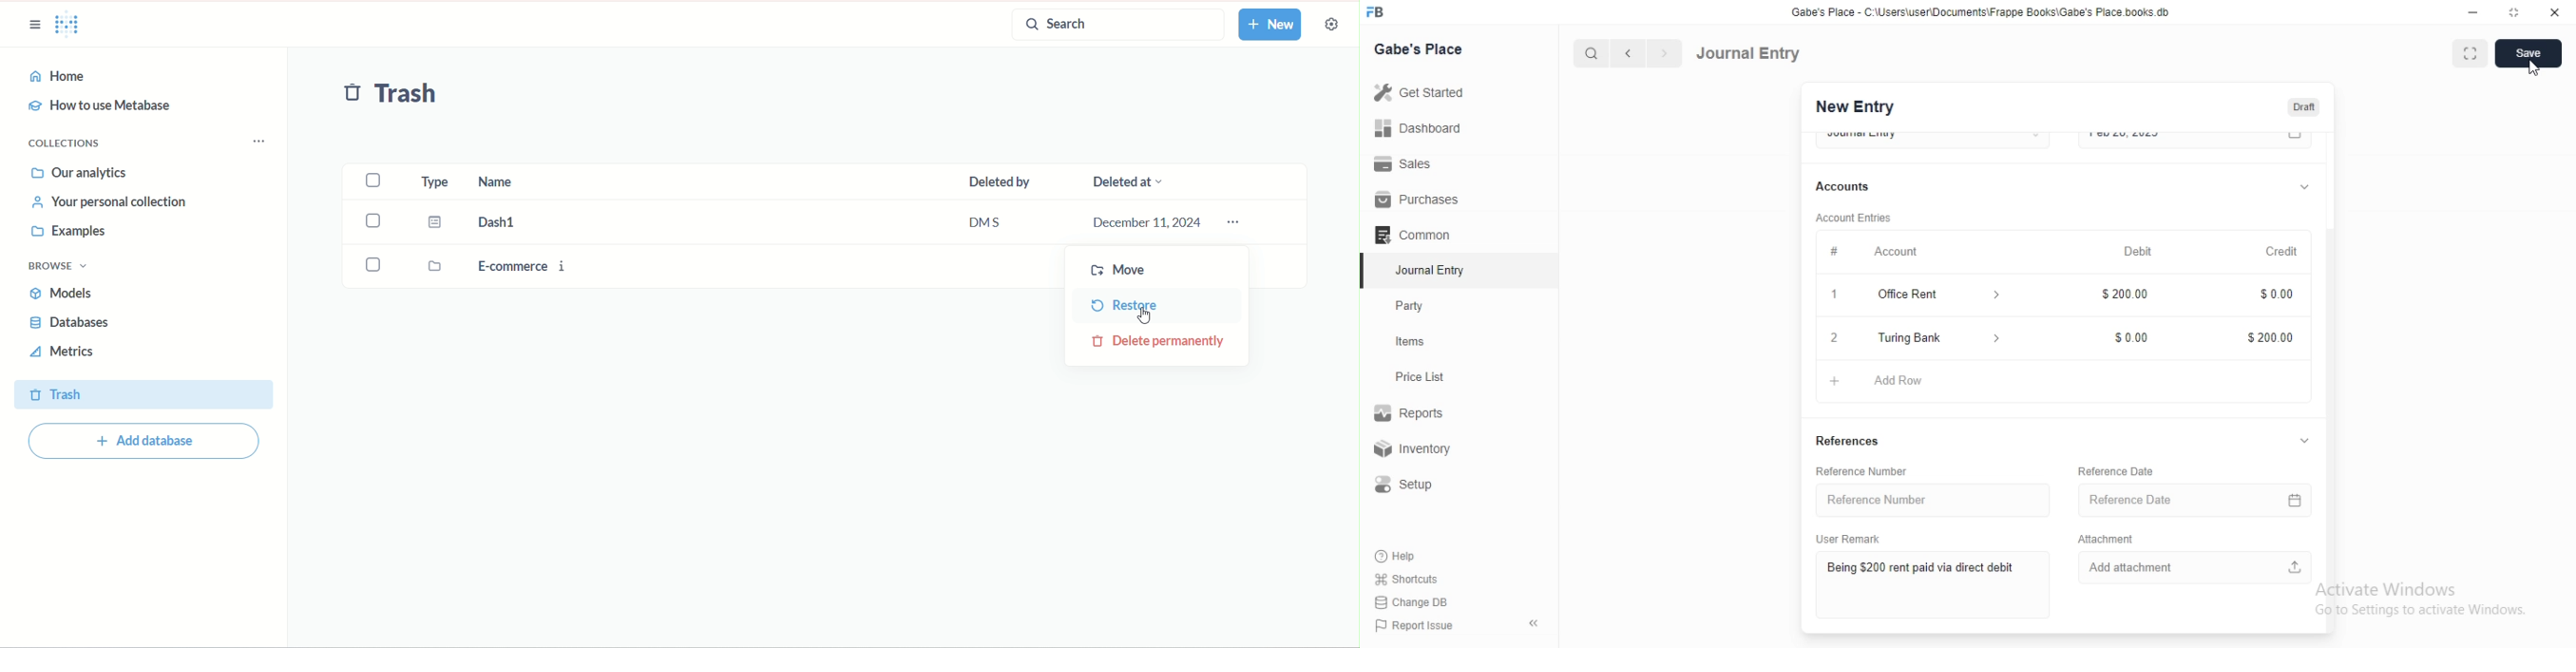  What do you see at coordinates (2198, 569) in the screenshot?
I see `Add attachment` at bounding box center [2198, 569].